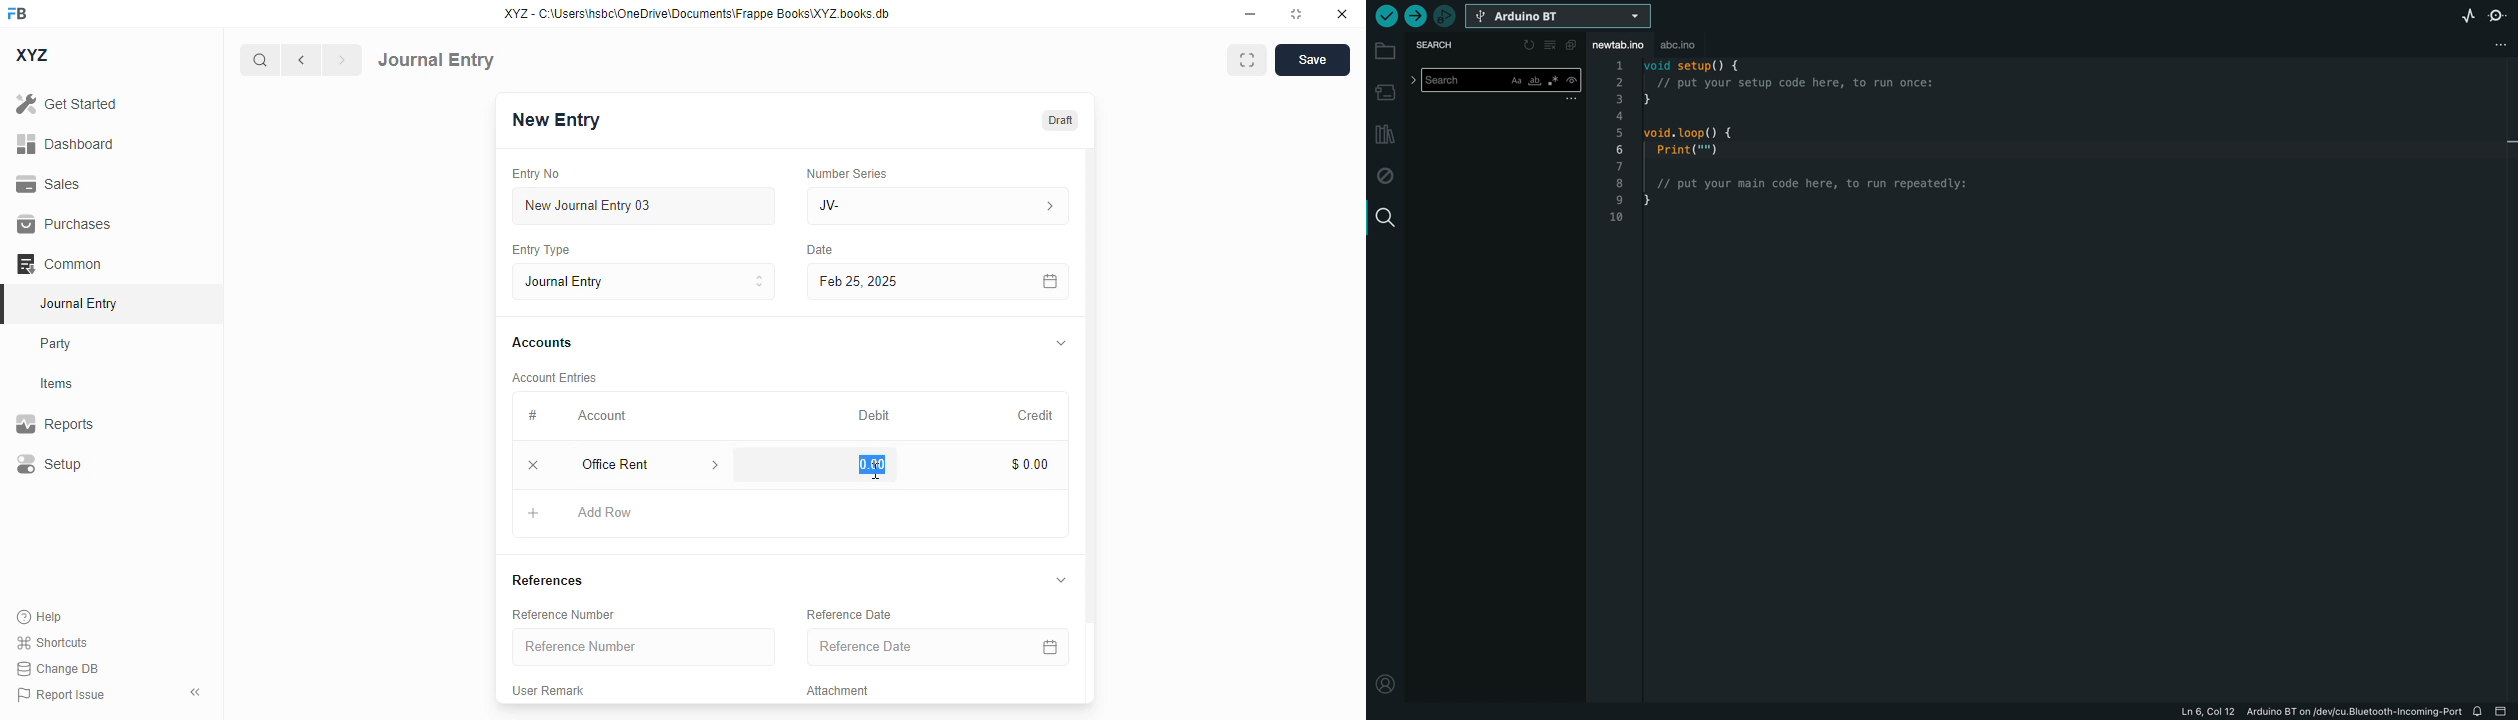 The image size is (2520, 728). I want to click on get started, so click(66, 103).